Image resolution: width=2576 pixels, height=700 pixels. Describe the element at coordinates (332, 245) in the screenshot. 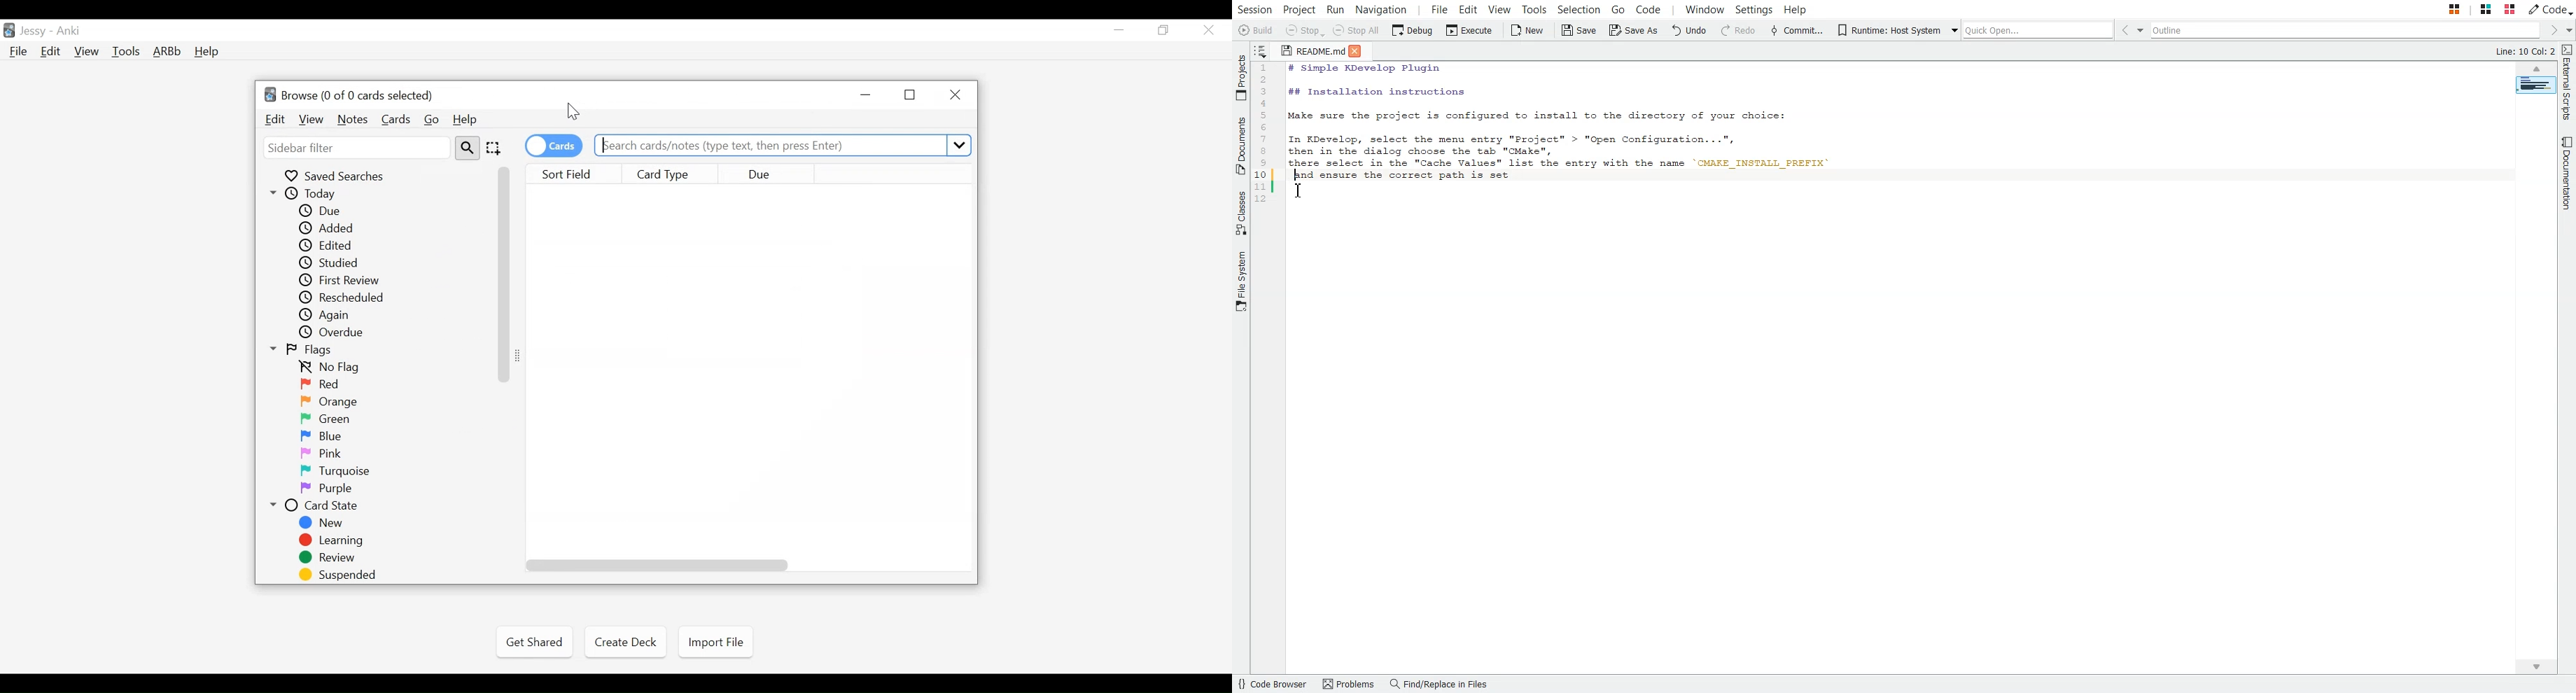

I see `Edited` at that location.